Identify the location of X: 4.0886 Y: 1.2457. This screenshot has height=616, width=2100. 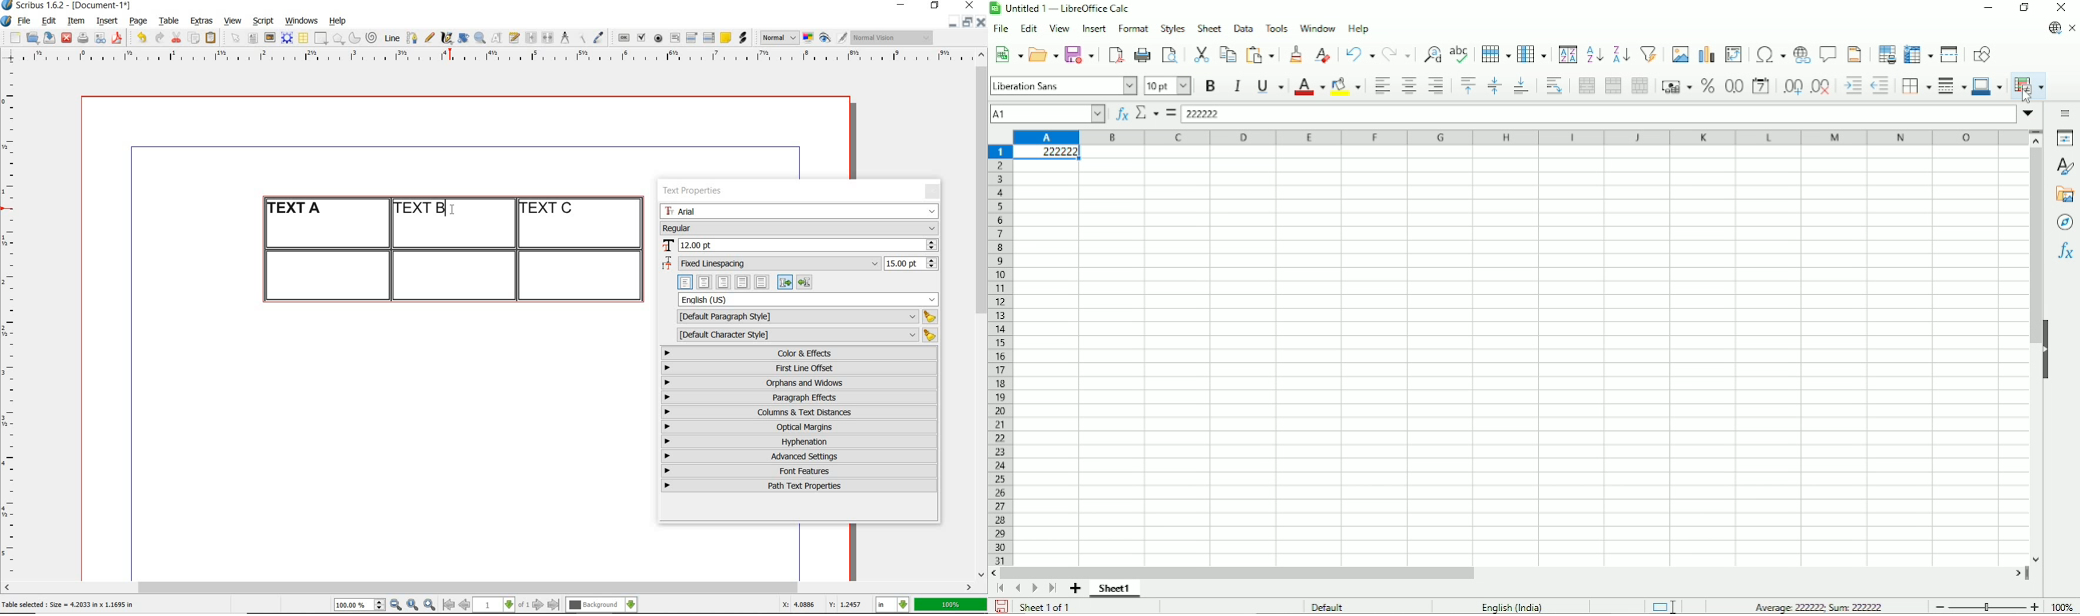
(824, 605).